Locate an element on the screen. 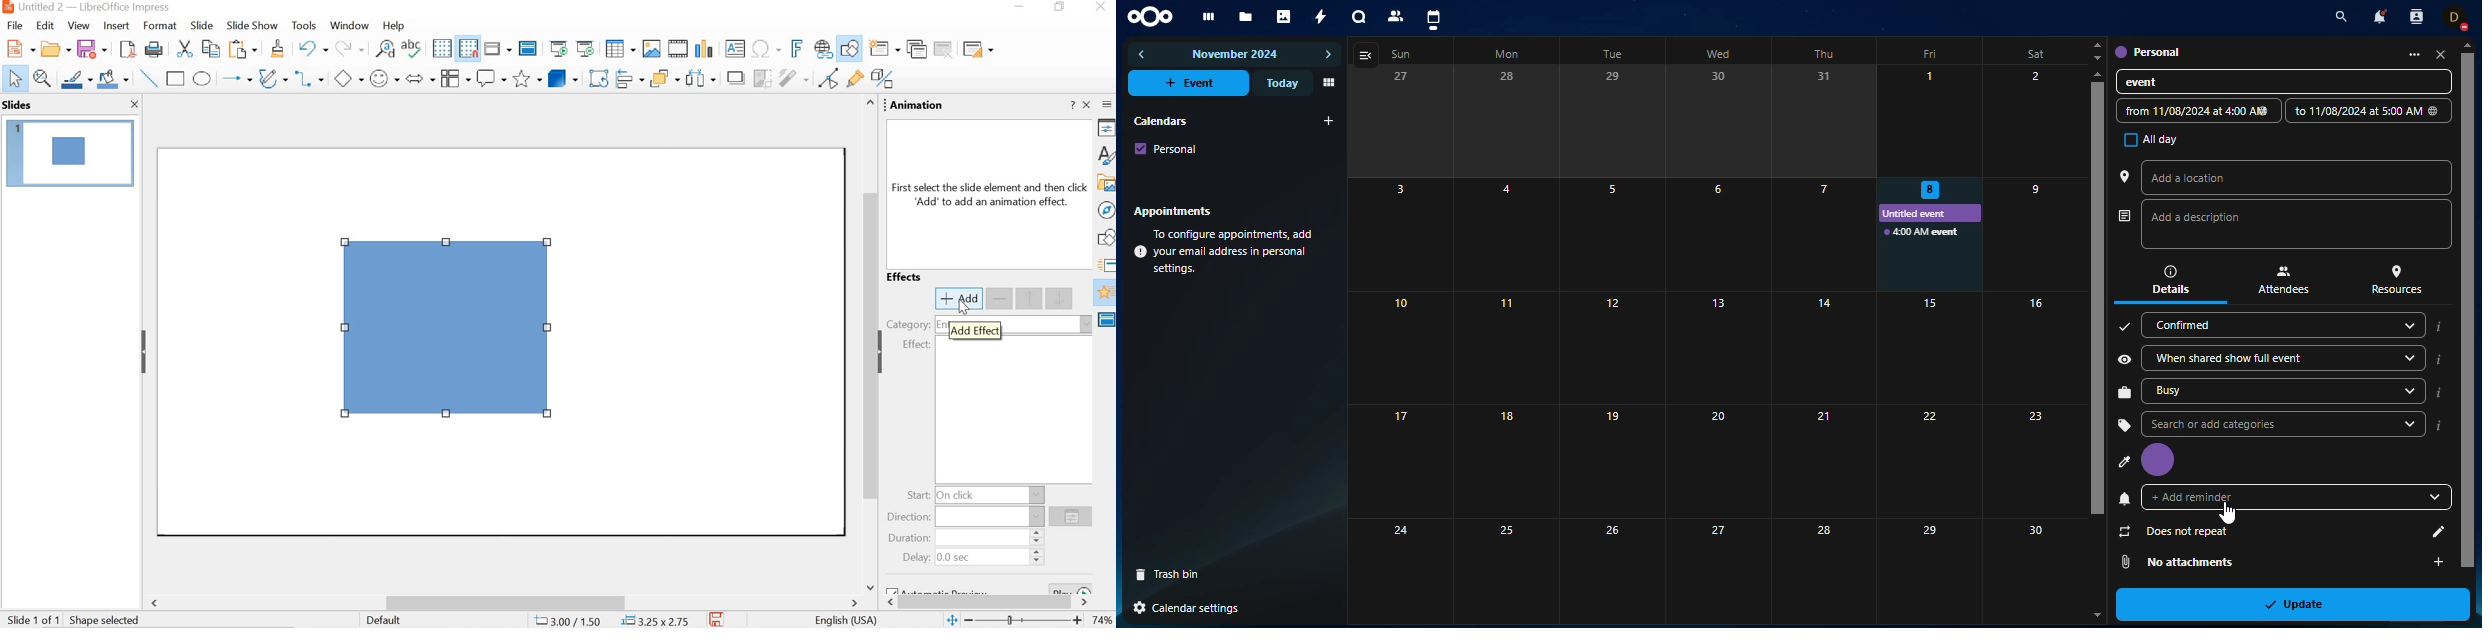  curves and polygons" is located at coordinates (271, 77).